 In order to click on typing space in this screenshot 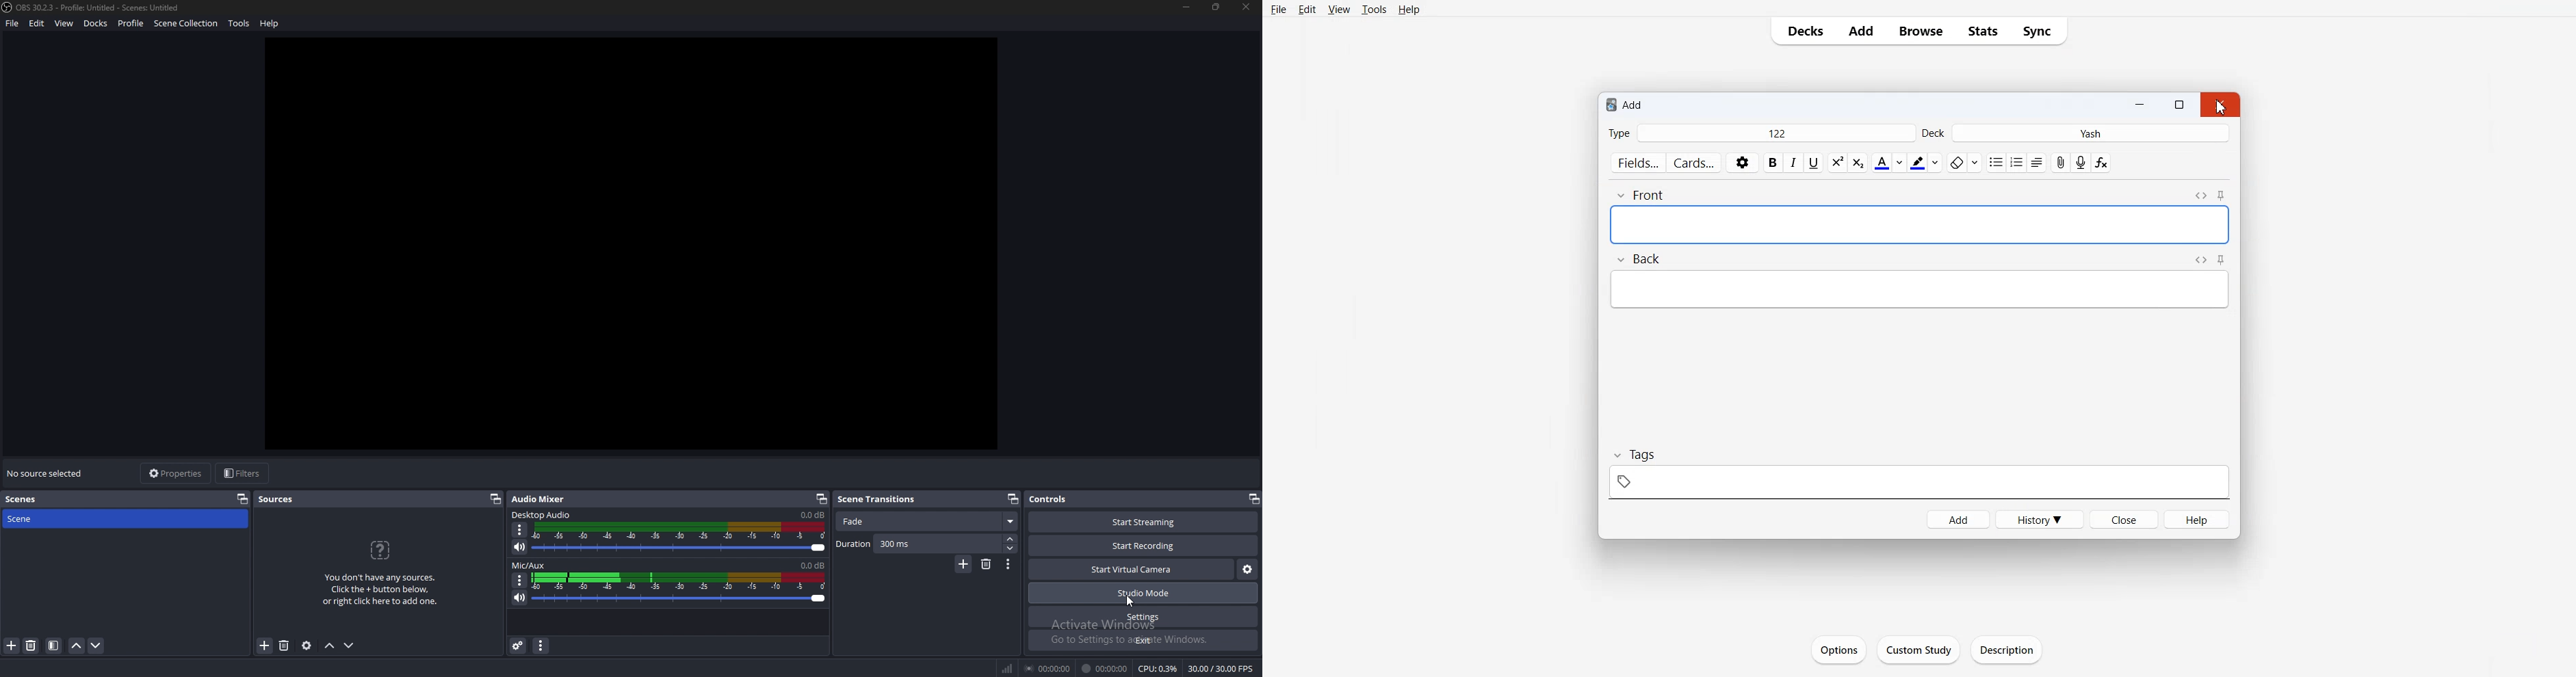, I will do `click(1919, 226)`.